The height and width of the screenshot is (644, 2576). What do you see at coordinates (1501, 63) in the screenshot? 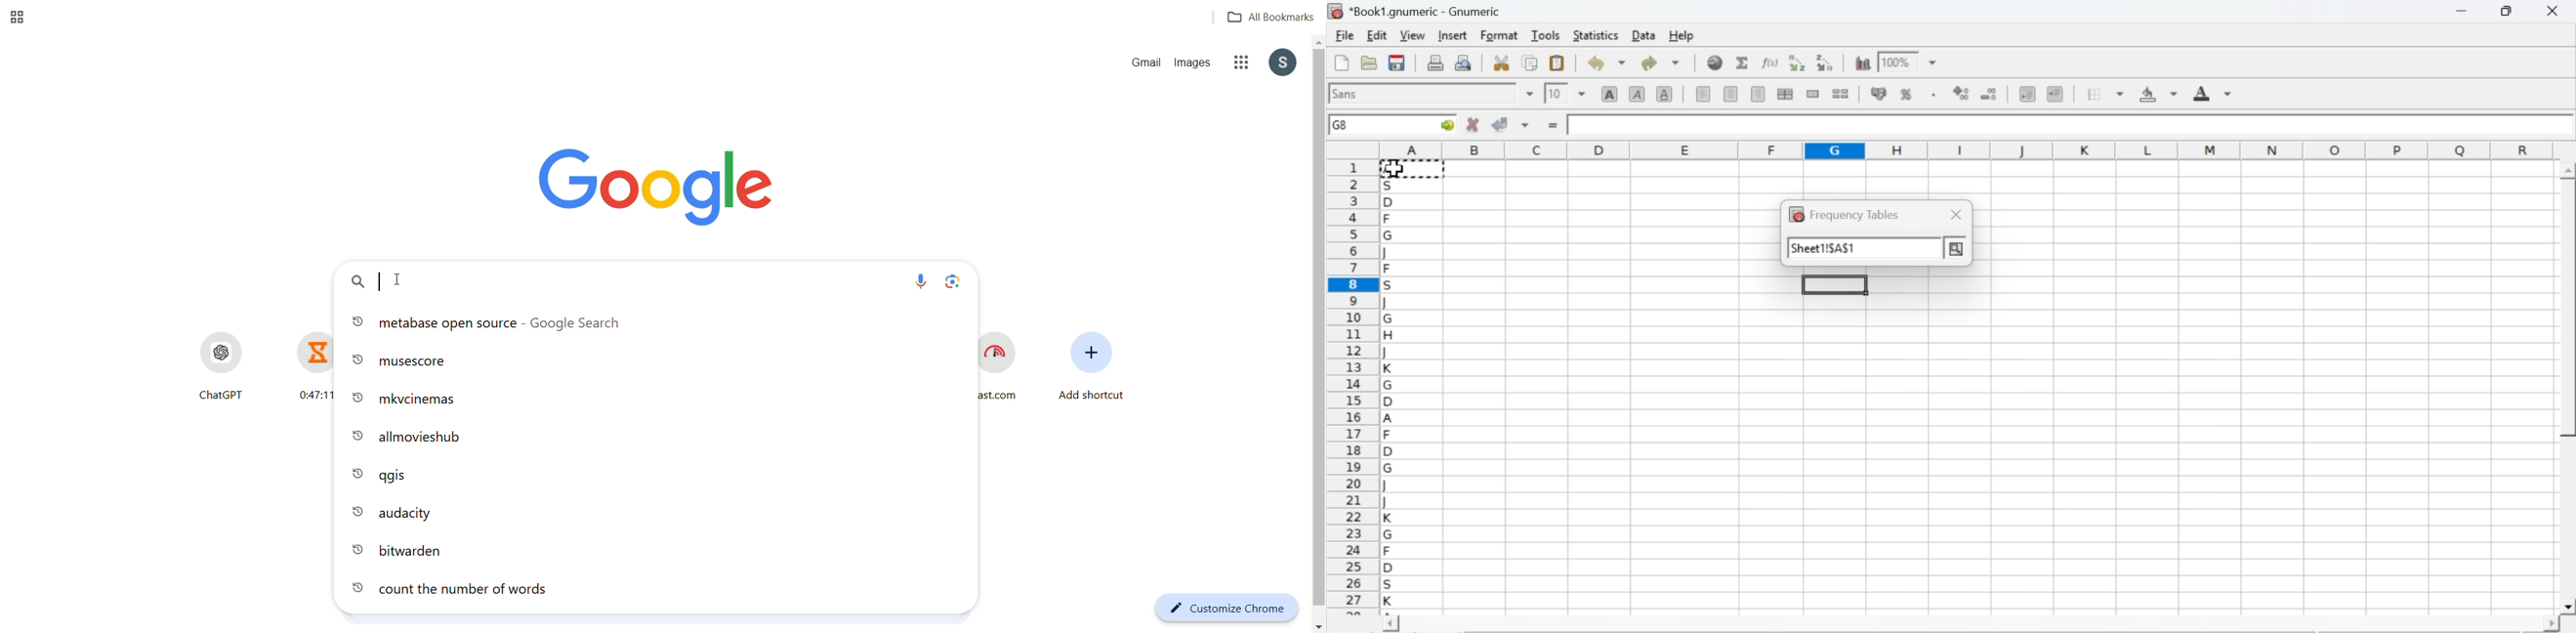
I see `cut` at bounding box center [1501, 63].